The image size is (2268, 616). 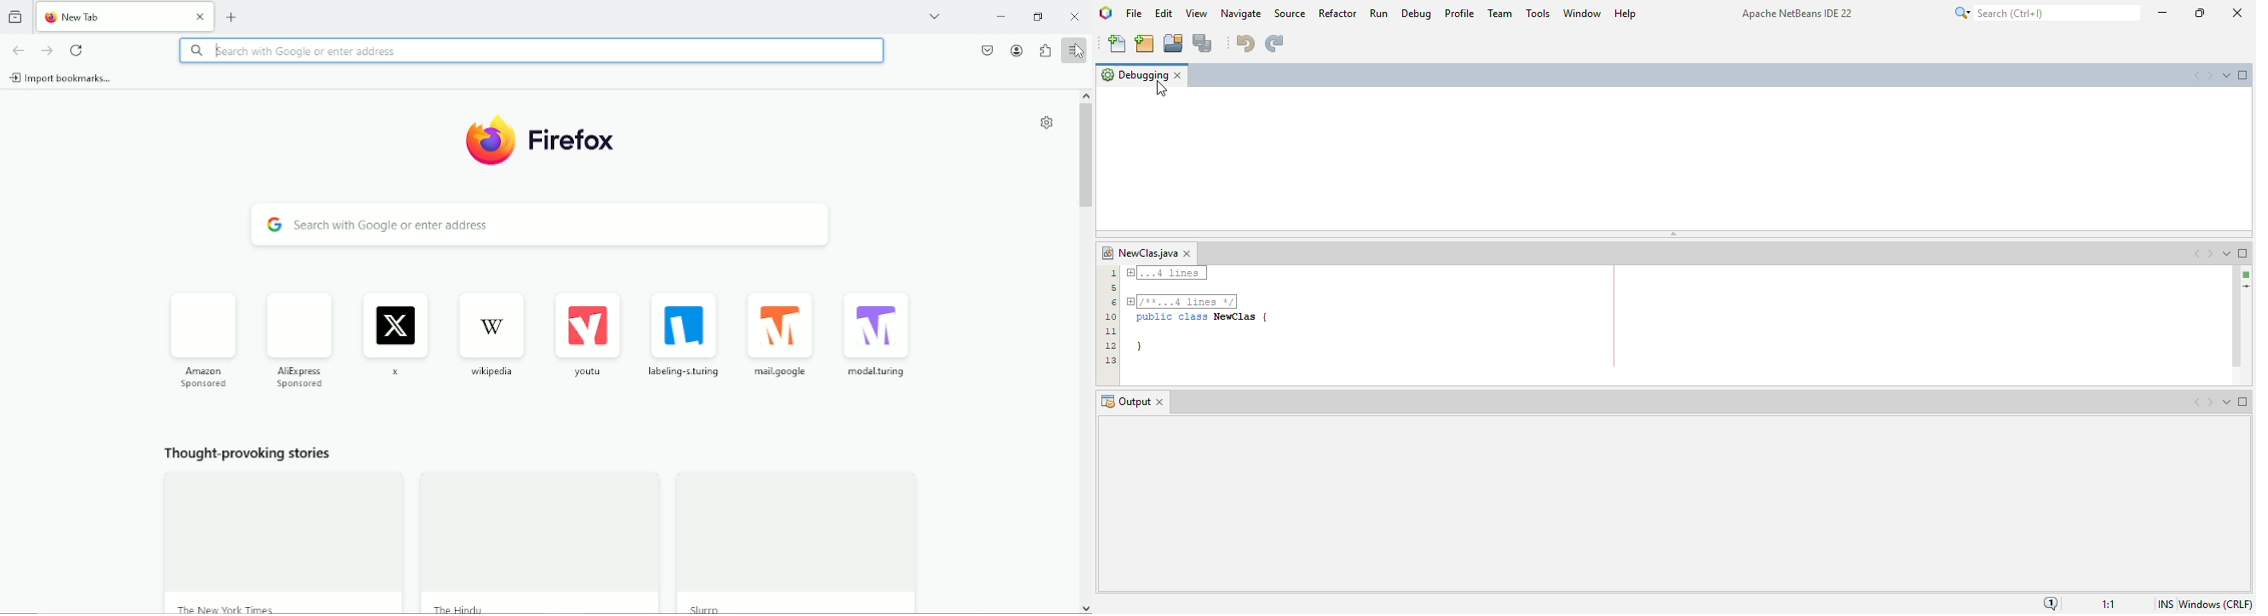 What do you see at coordinates (126, 16) in the screenshot?
I see `New tab` at bounding box center [126, 16].